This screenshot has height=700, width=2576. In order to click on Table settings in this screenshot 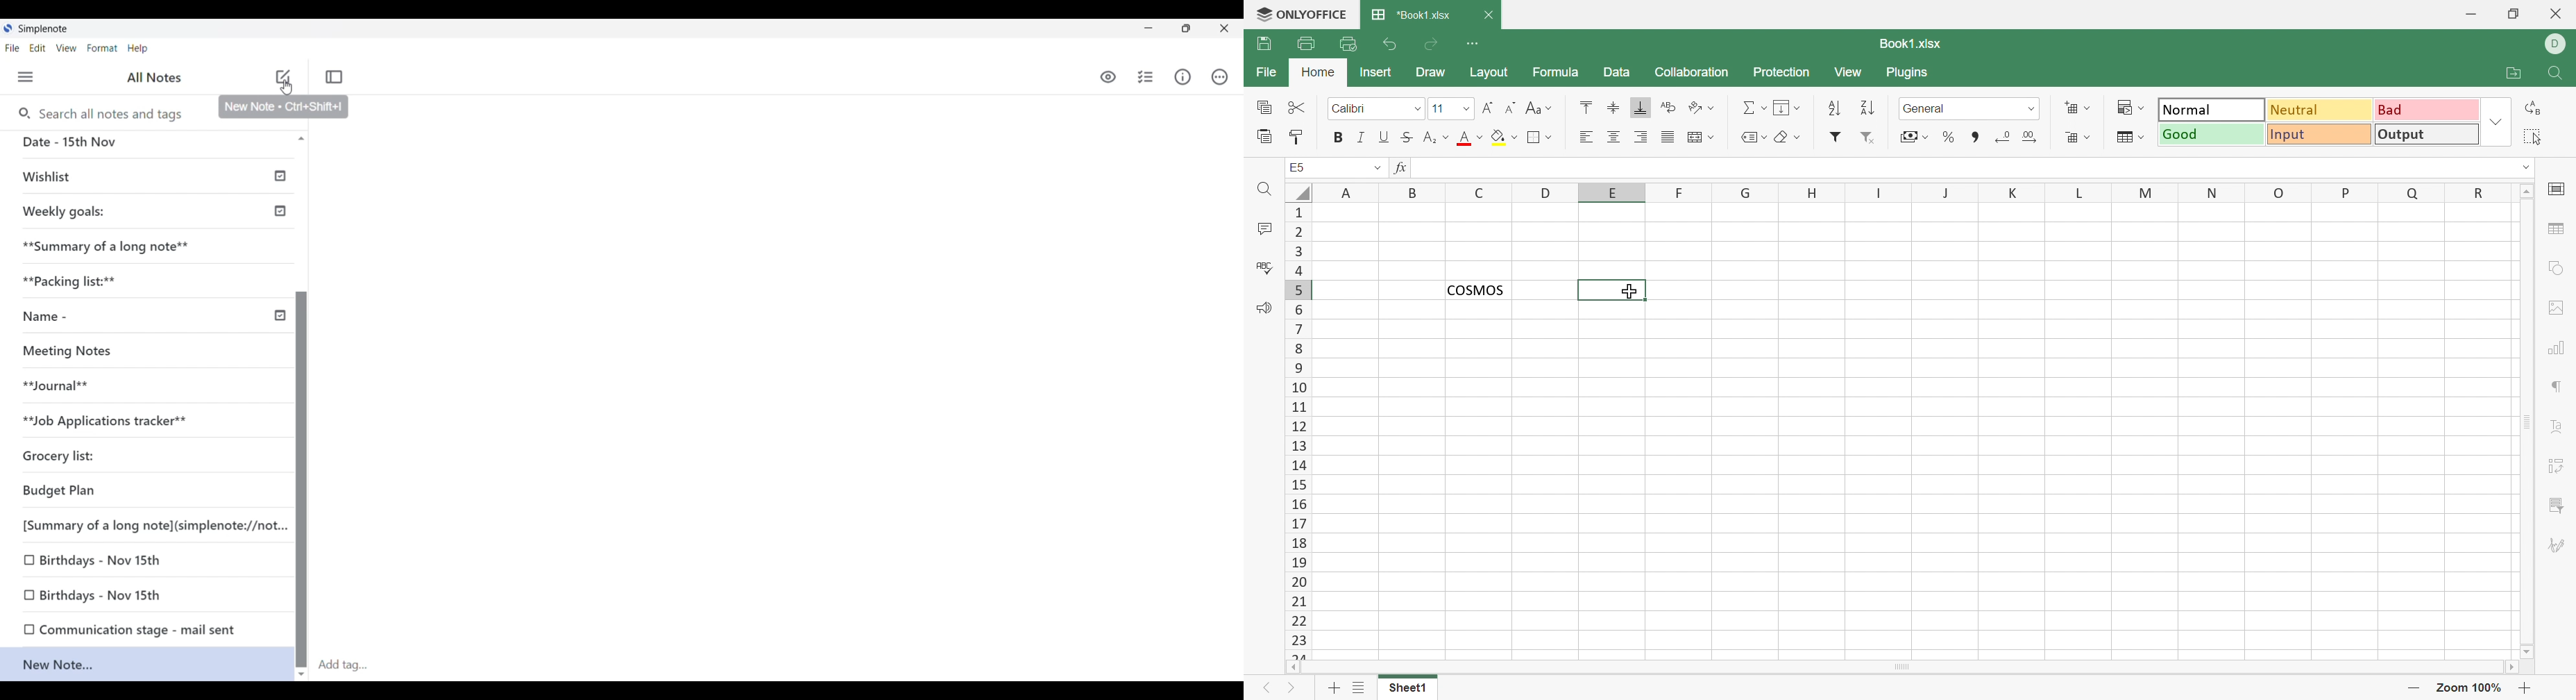, I will do `click(2556, 227)`.